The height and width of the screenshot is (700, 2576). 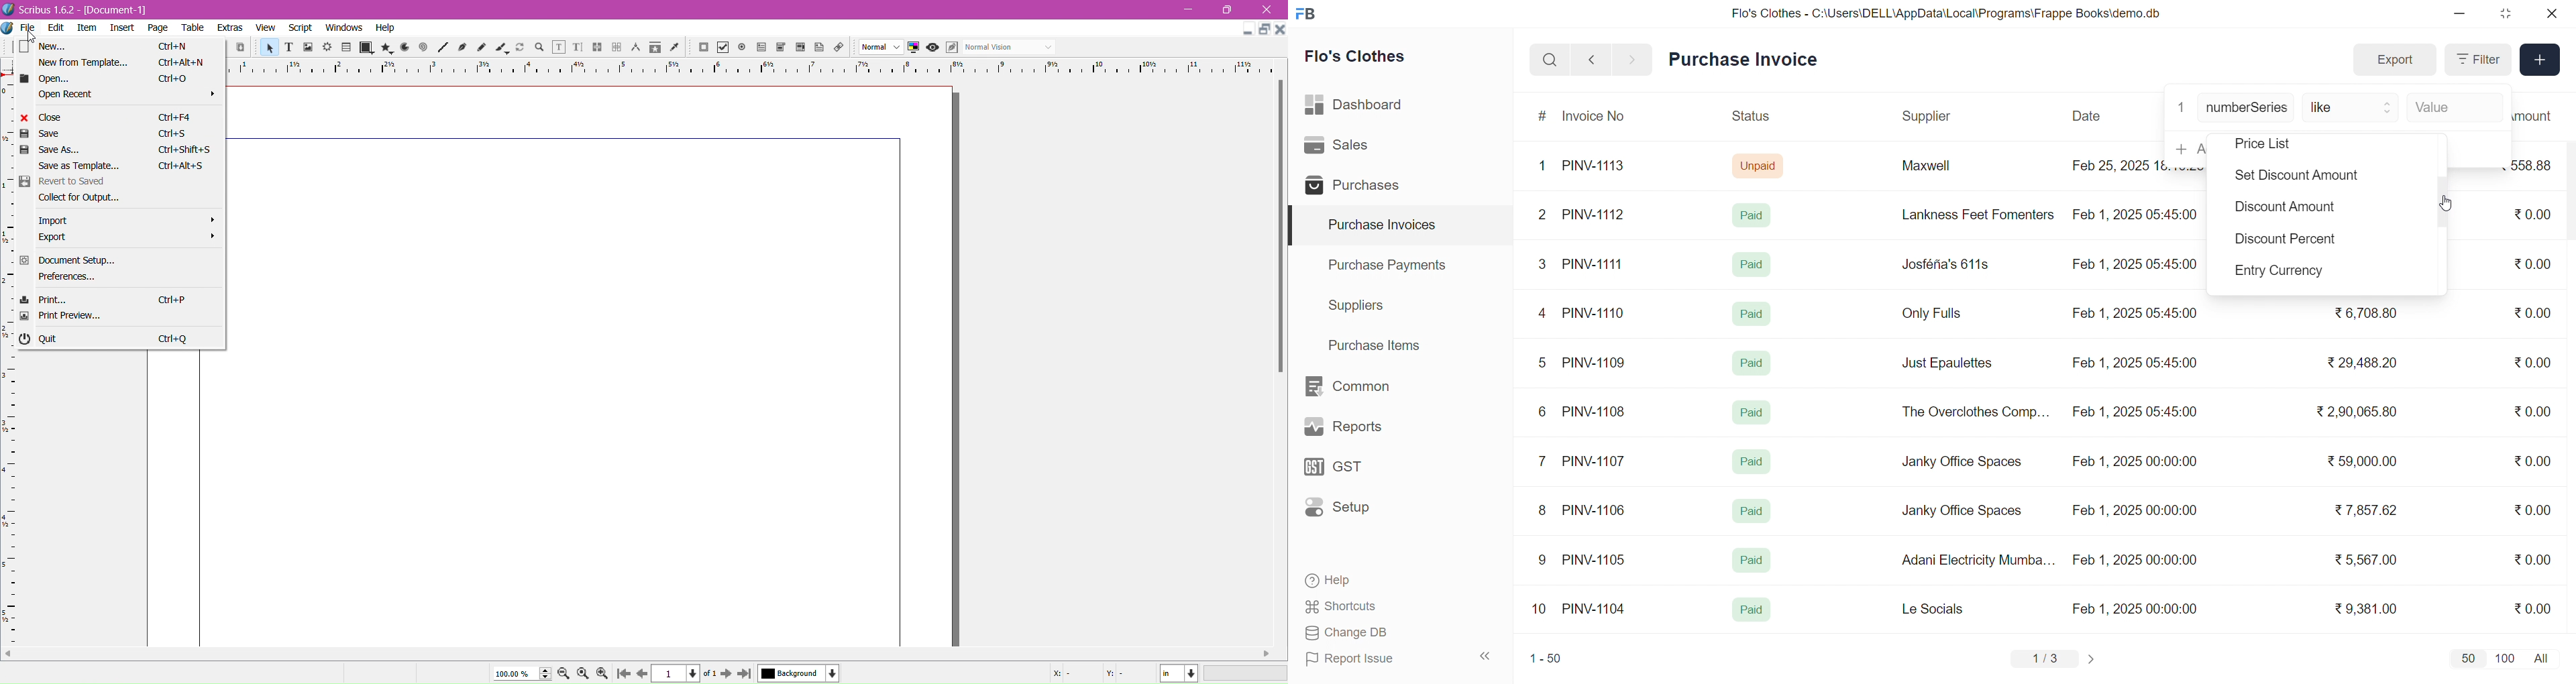 What do you see at coordinates (702, 47) in the screenshot?
I see `PDF Push Button` at bounding box center [702, 47].